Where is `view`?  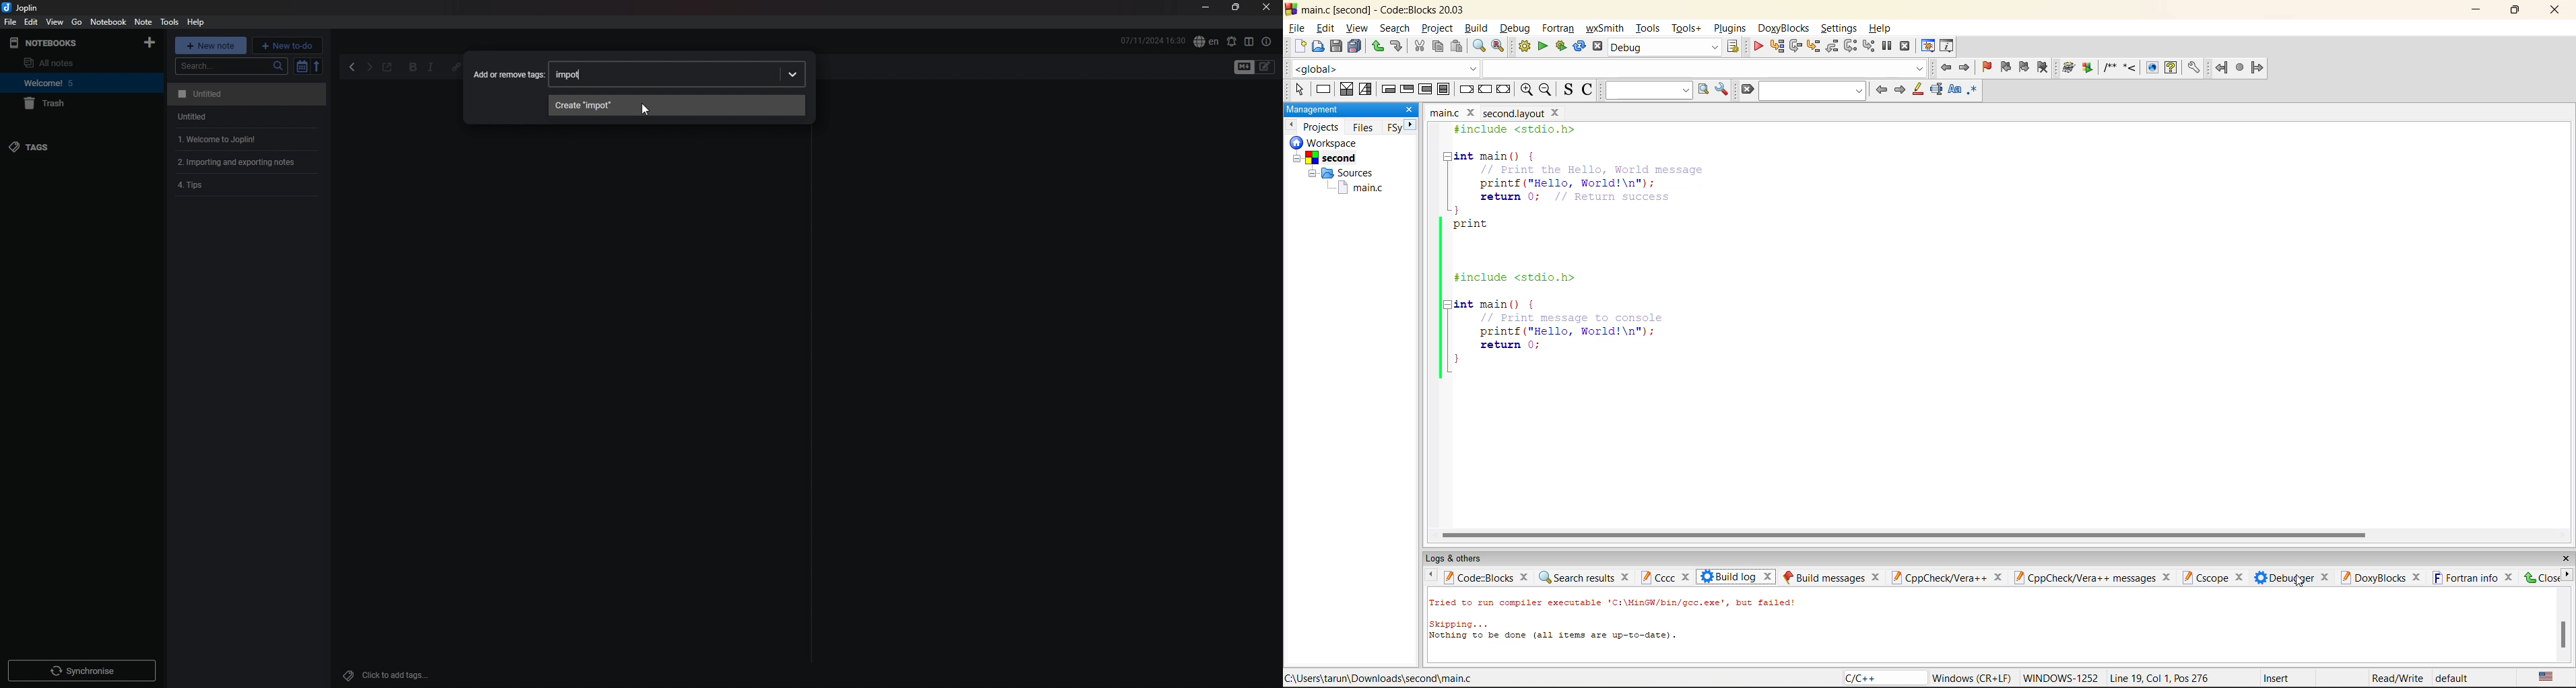
view is located at coordinates (1356, 28).